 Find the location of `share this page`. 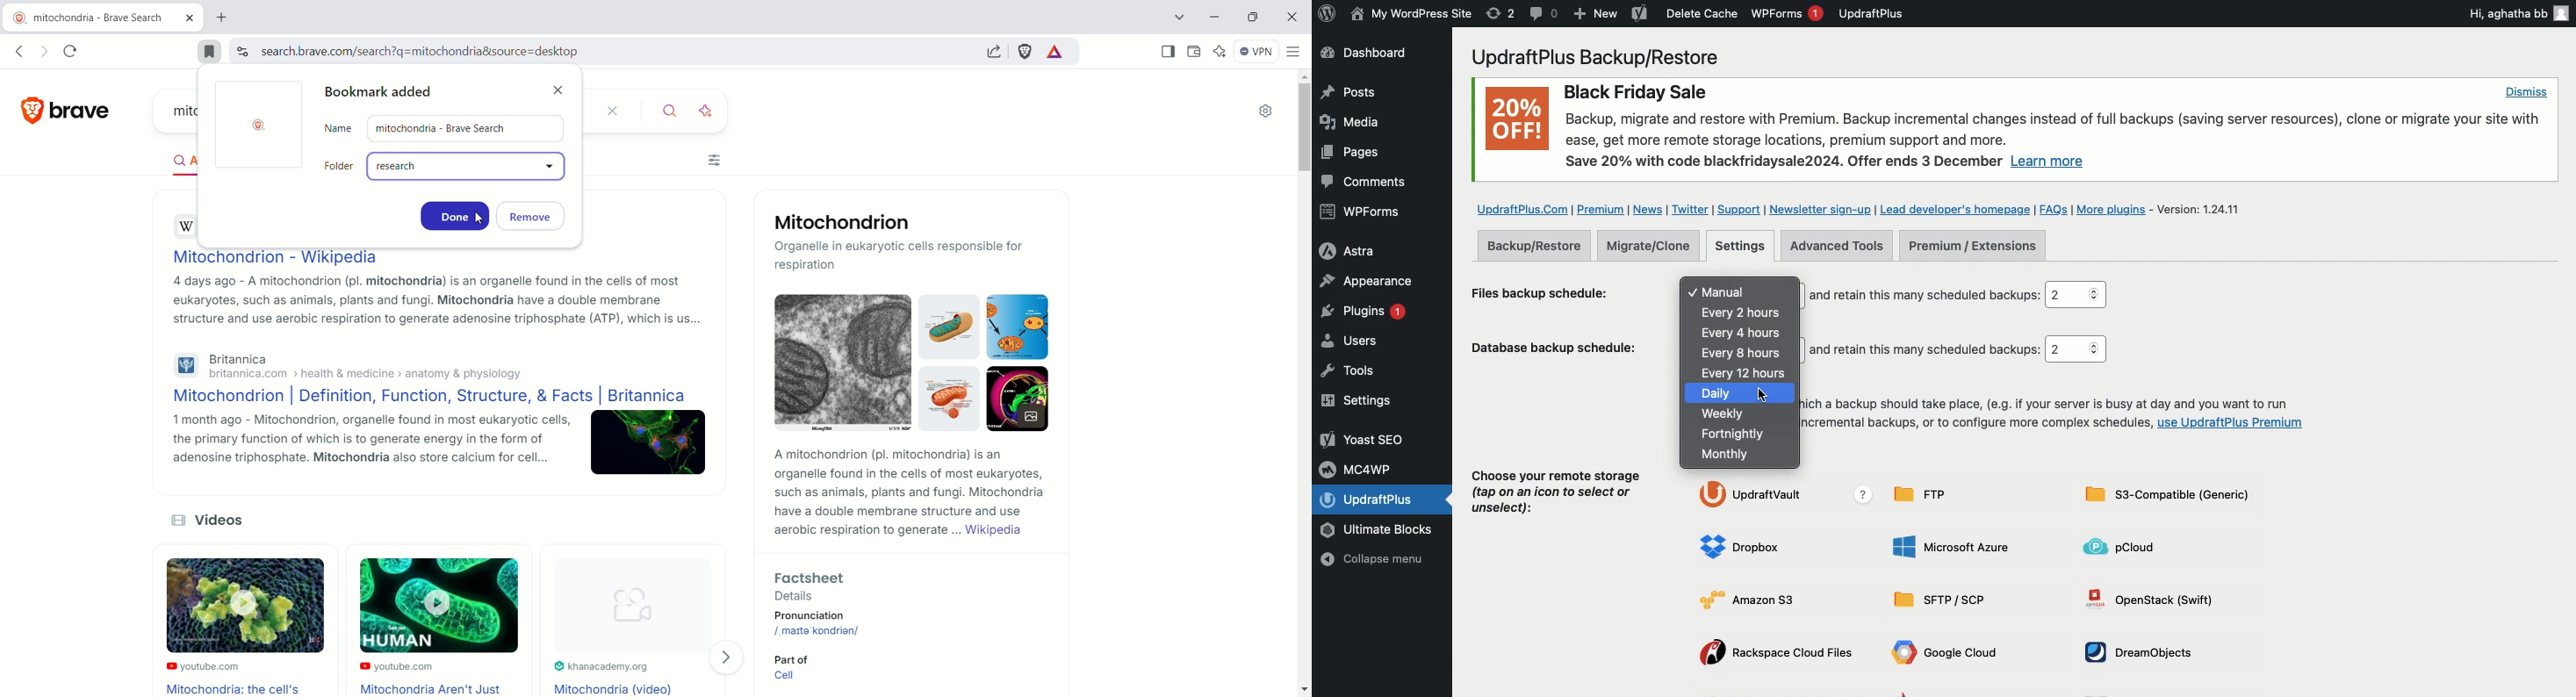

share this page is located at coordinates (999, 52).